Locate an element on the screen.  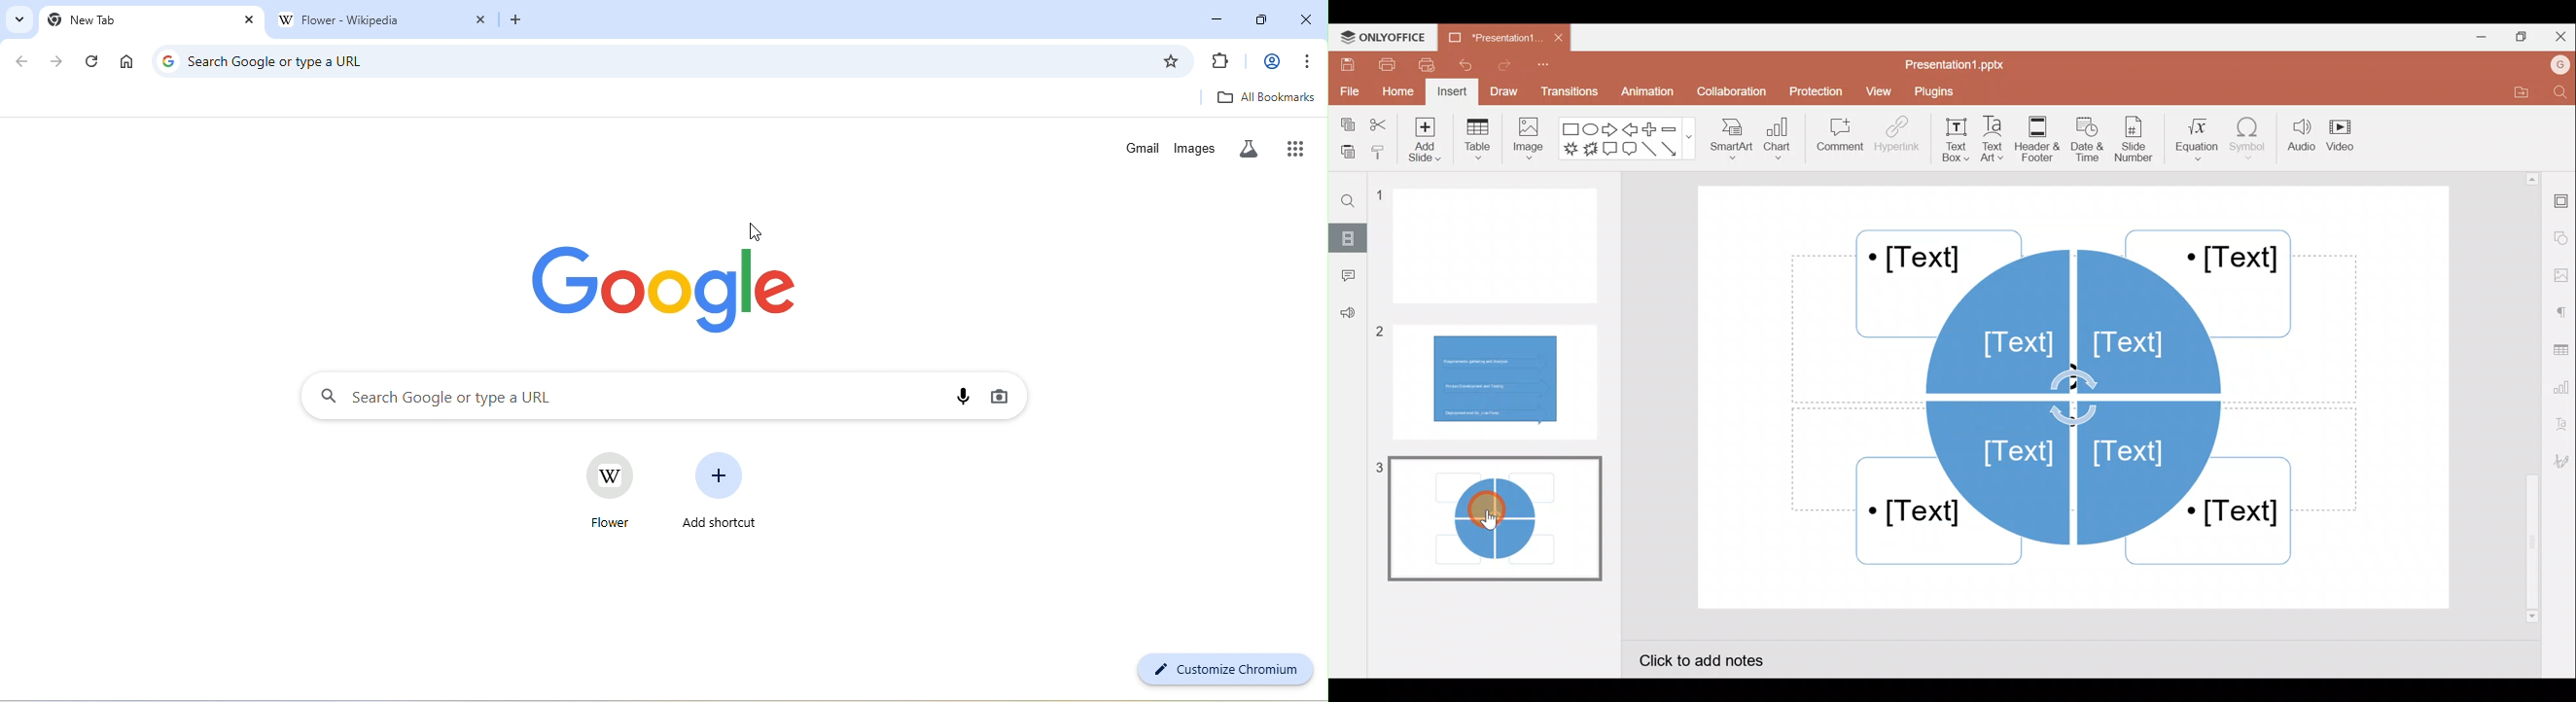
options is located at coordinates (650, 456).